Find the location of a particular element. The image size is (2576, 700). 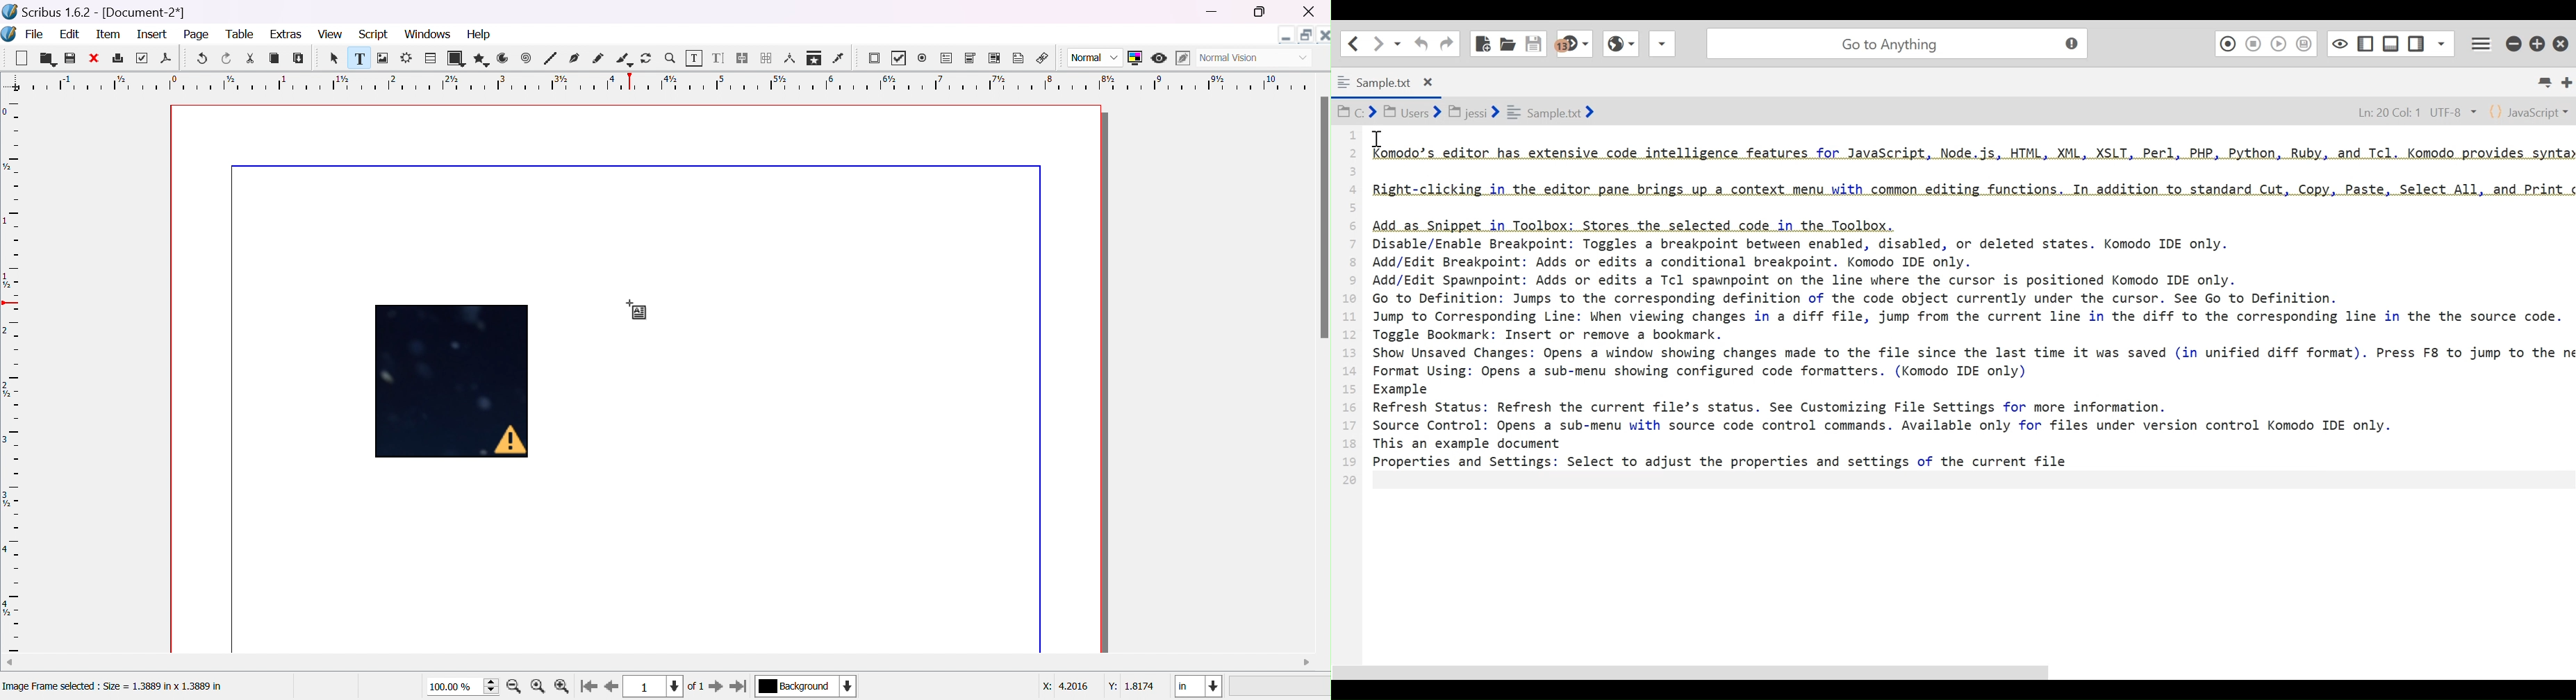

zoom in is located at coordinates (514, 687).